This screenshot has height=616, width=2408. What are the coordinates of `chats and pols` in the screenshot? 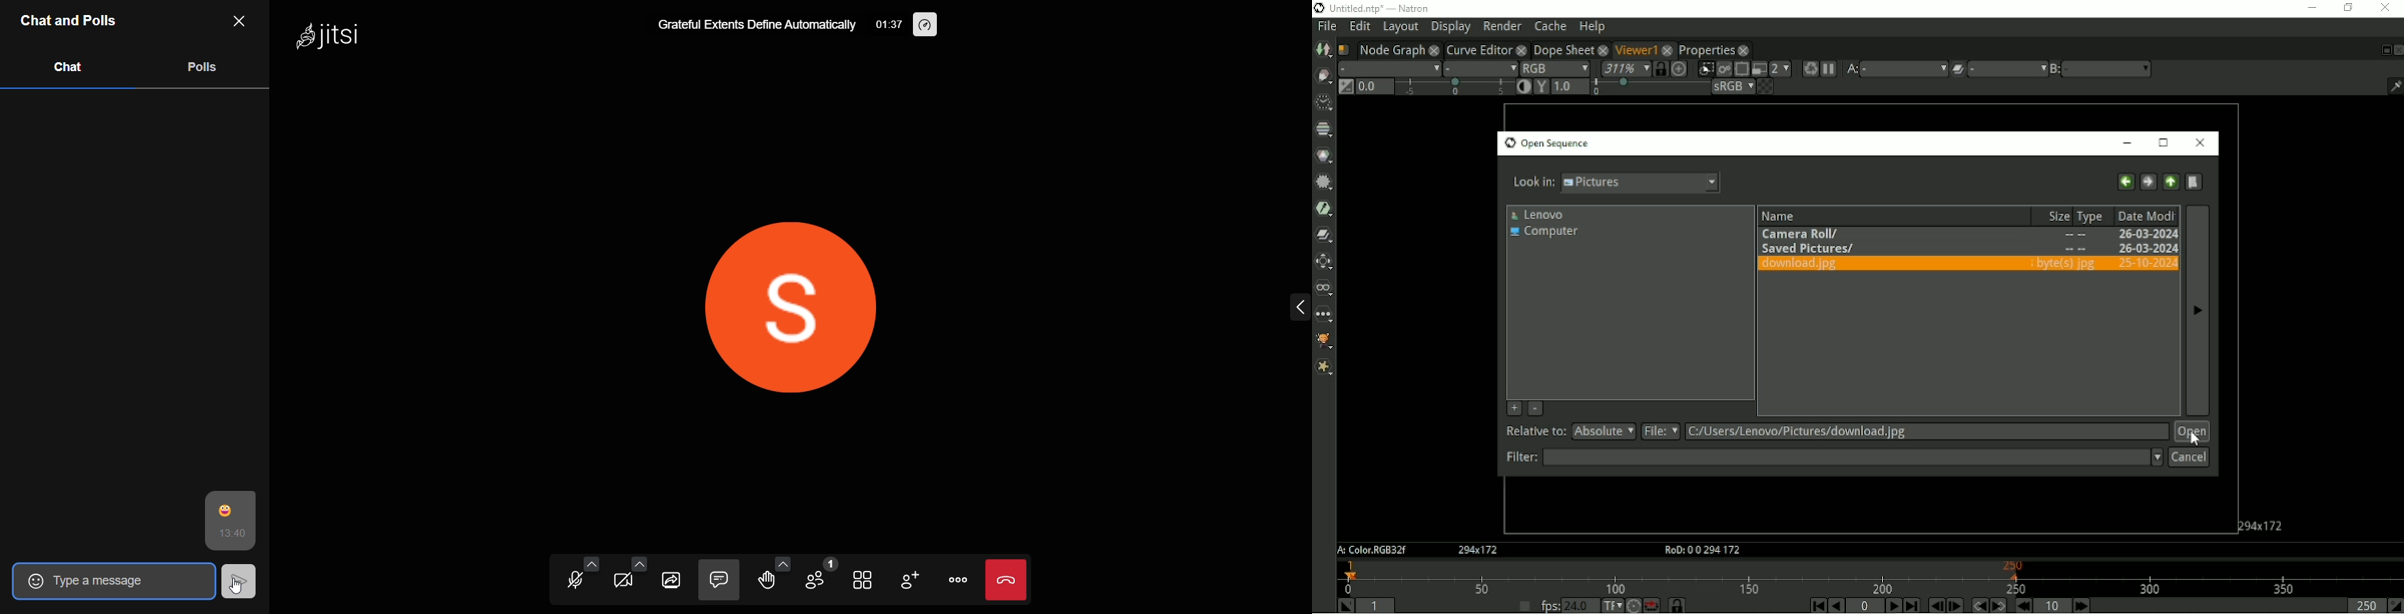 It's located at (70, 21).